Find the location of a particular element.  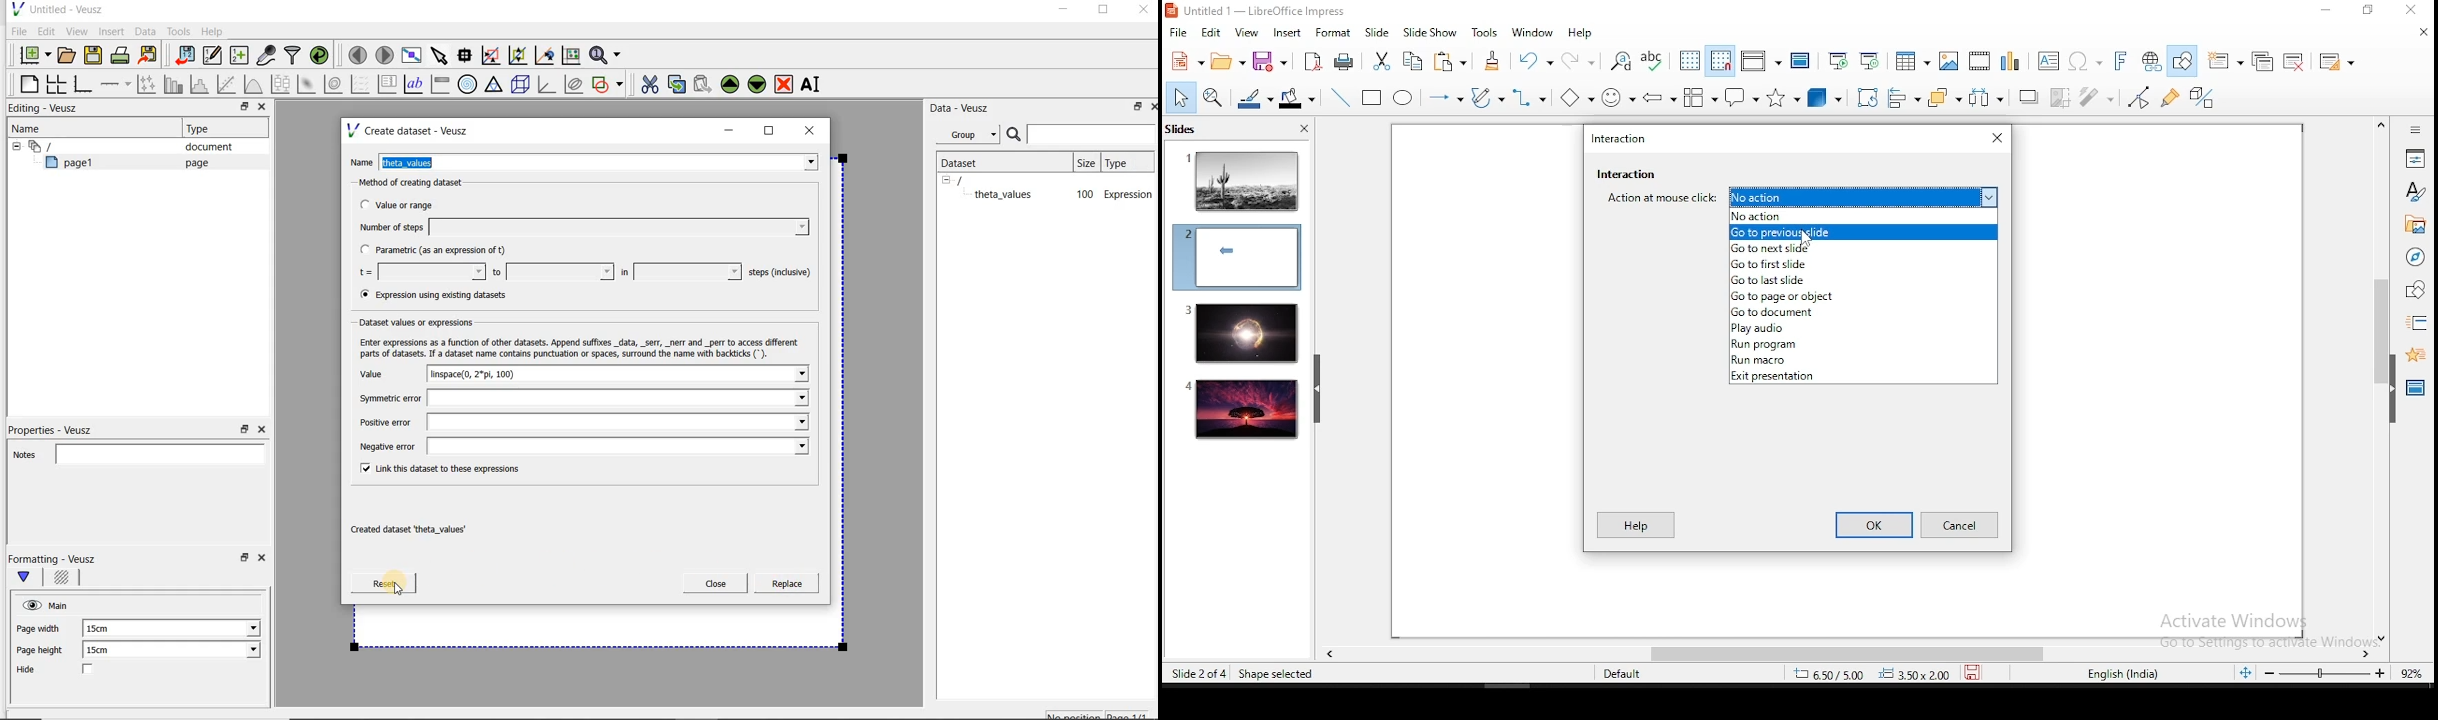

format is located at coordinates (1332, 32).